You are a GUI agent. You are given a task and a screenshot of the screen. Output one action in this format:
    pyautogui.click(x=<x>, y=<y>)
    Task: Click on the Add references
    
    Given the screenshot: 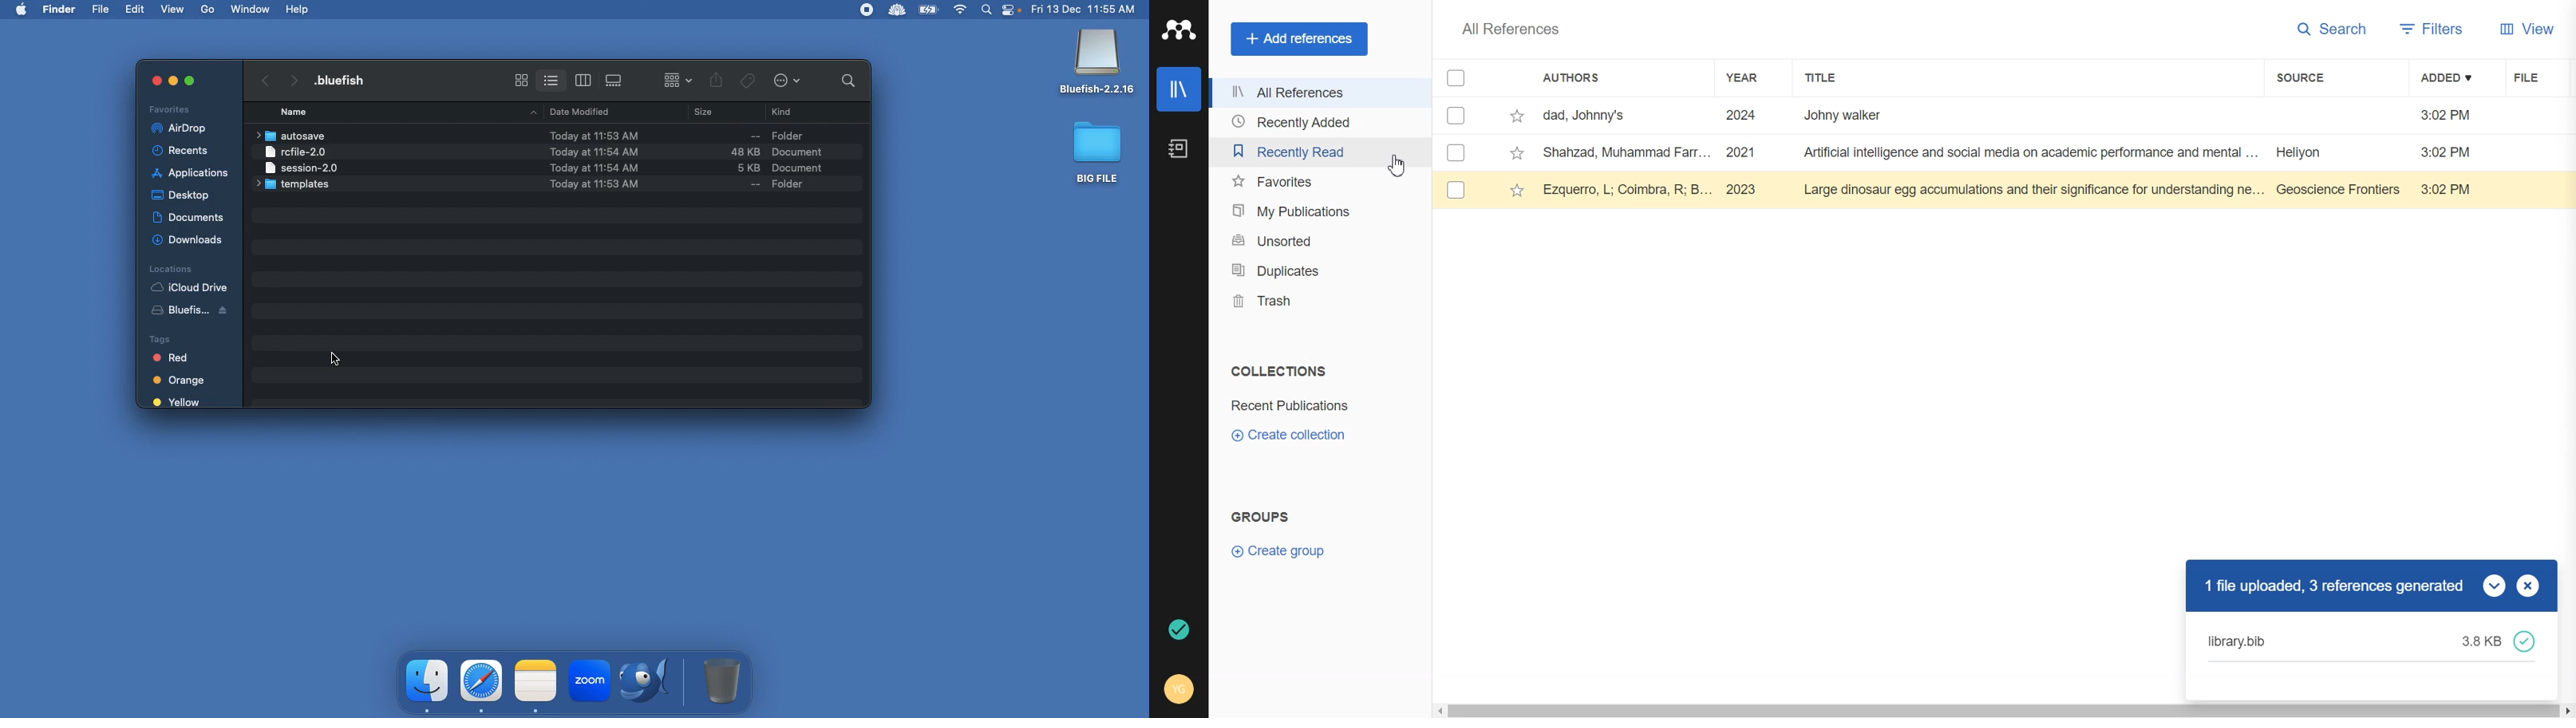 What is the action you would take?
    pyautogui.click(x=1302, y=39)
    